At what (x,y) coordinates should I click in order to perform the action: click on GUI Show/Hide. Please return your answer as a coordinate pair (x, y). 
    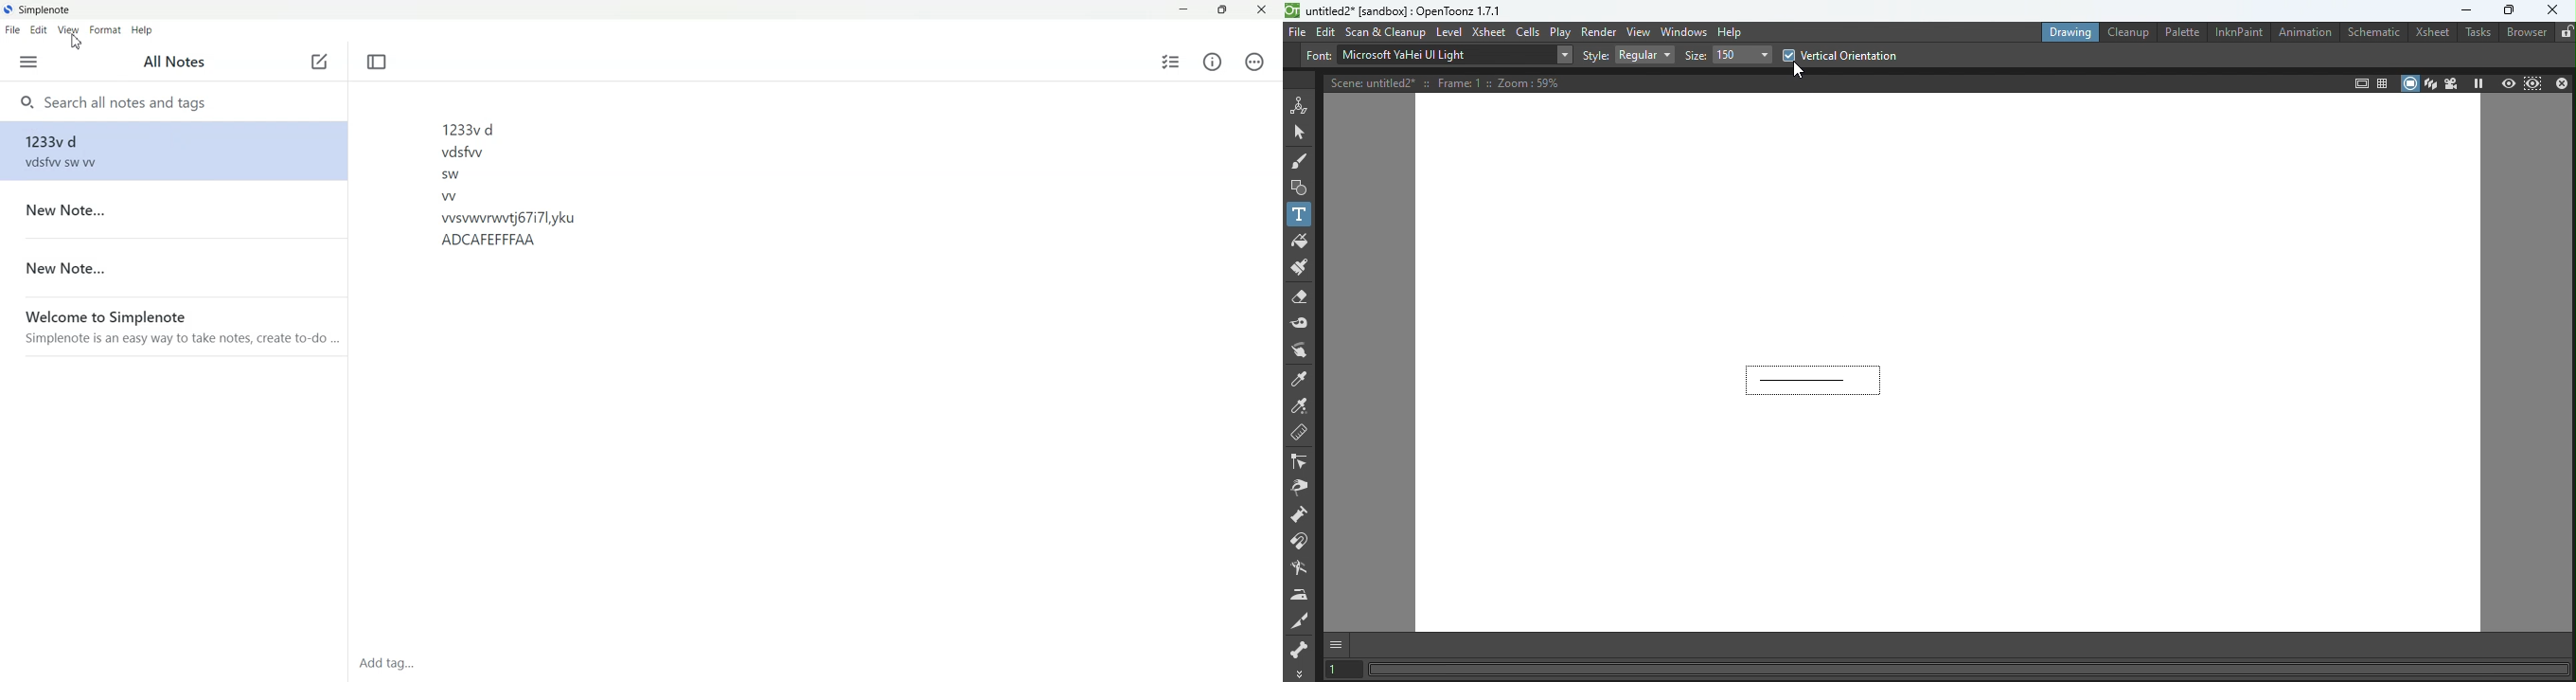
    Looking at the image, I should click on (1338, 644).